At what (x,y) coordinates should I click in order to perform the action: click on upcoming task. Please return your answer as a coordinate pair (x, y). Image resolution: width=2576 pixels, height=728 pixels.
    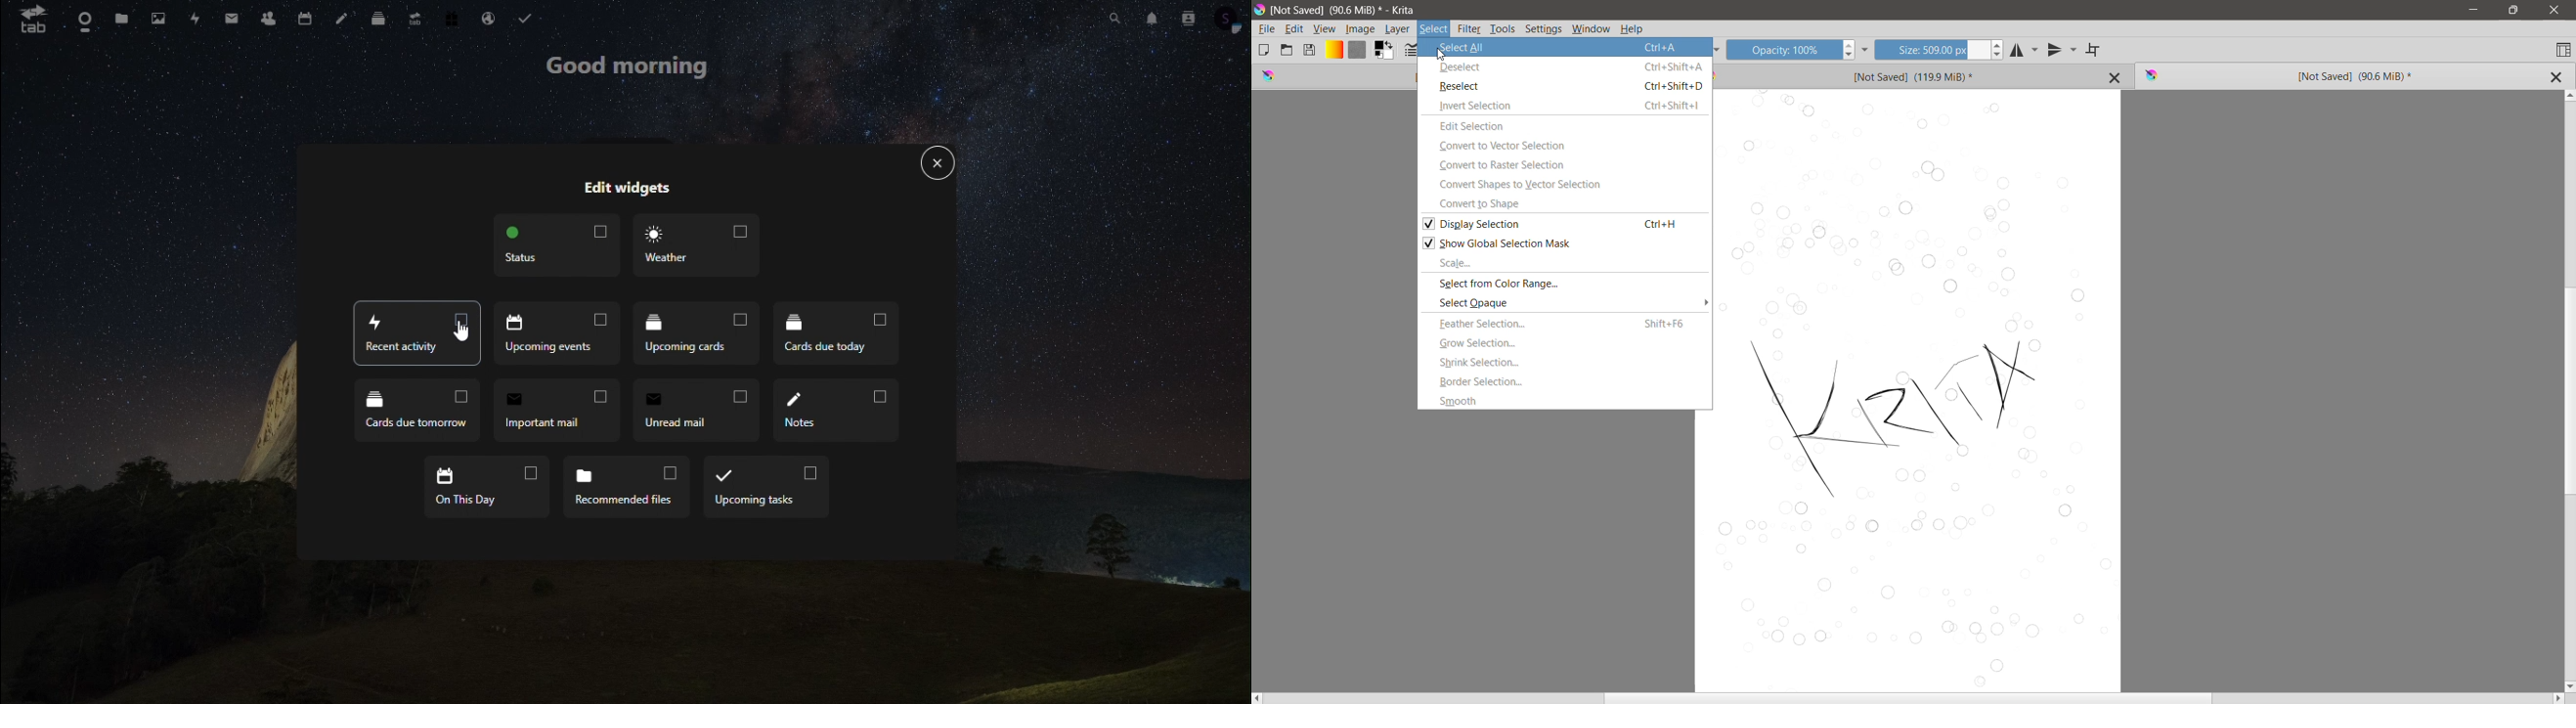
    Looking at the image, I should click on (764, 487).